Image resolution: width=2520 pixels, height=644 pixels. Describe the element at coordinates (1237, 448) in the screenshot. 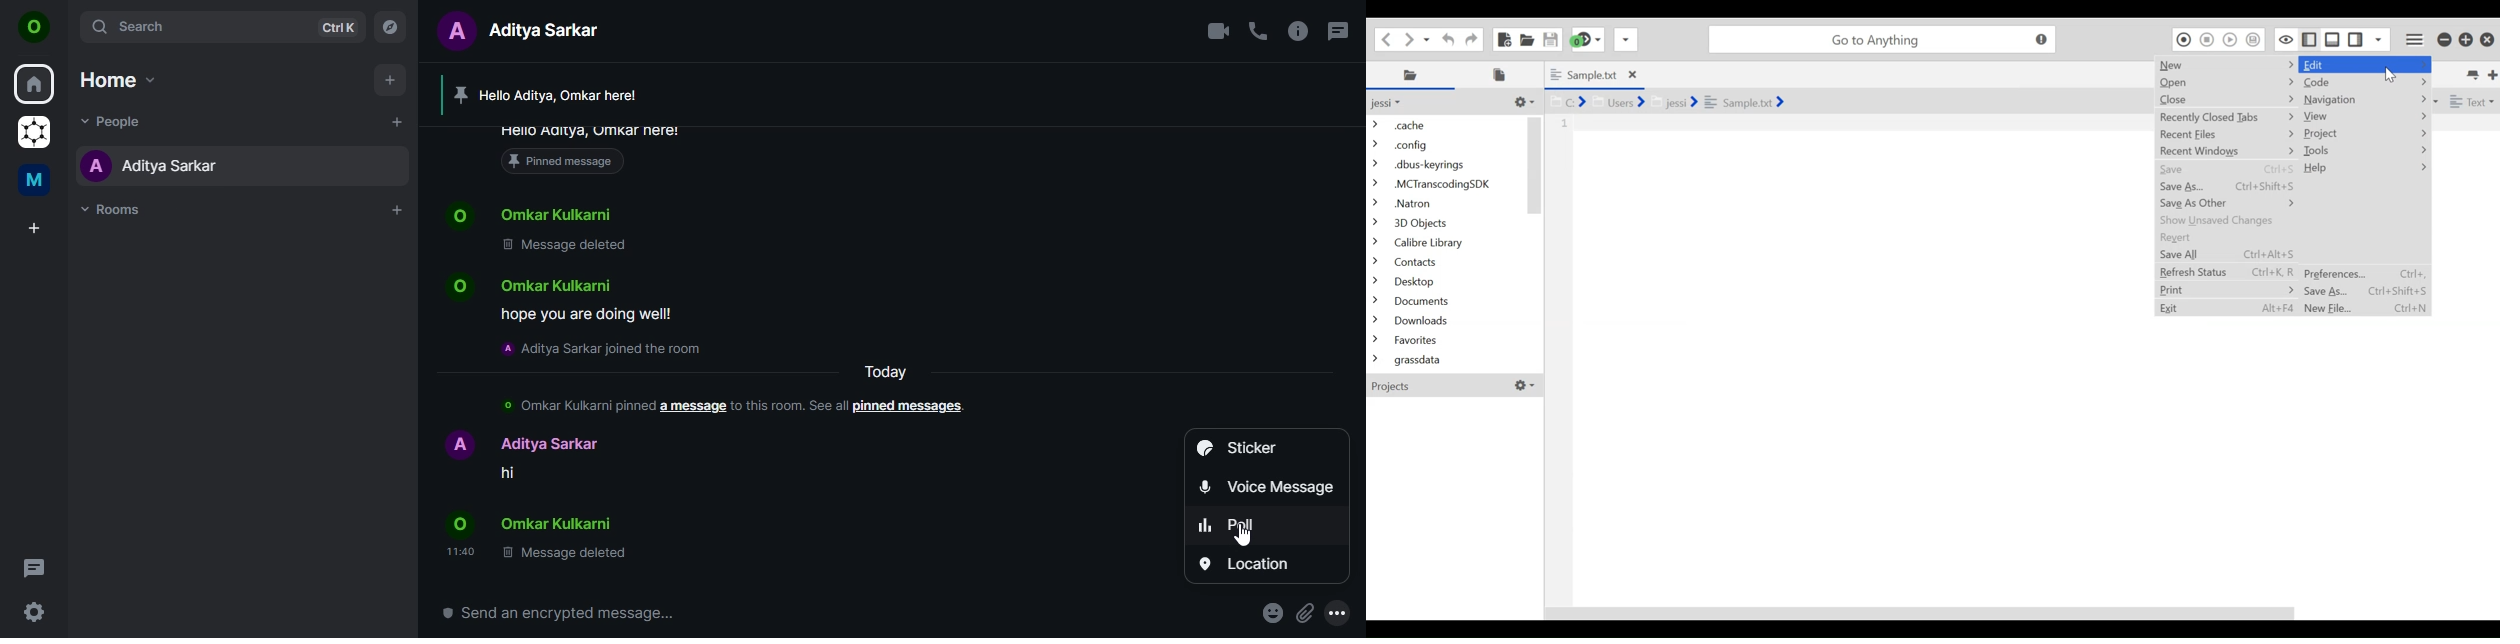

I see `sticker` at that location.